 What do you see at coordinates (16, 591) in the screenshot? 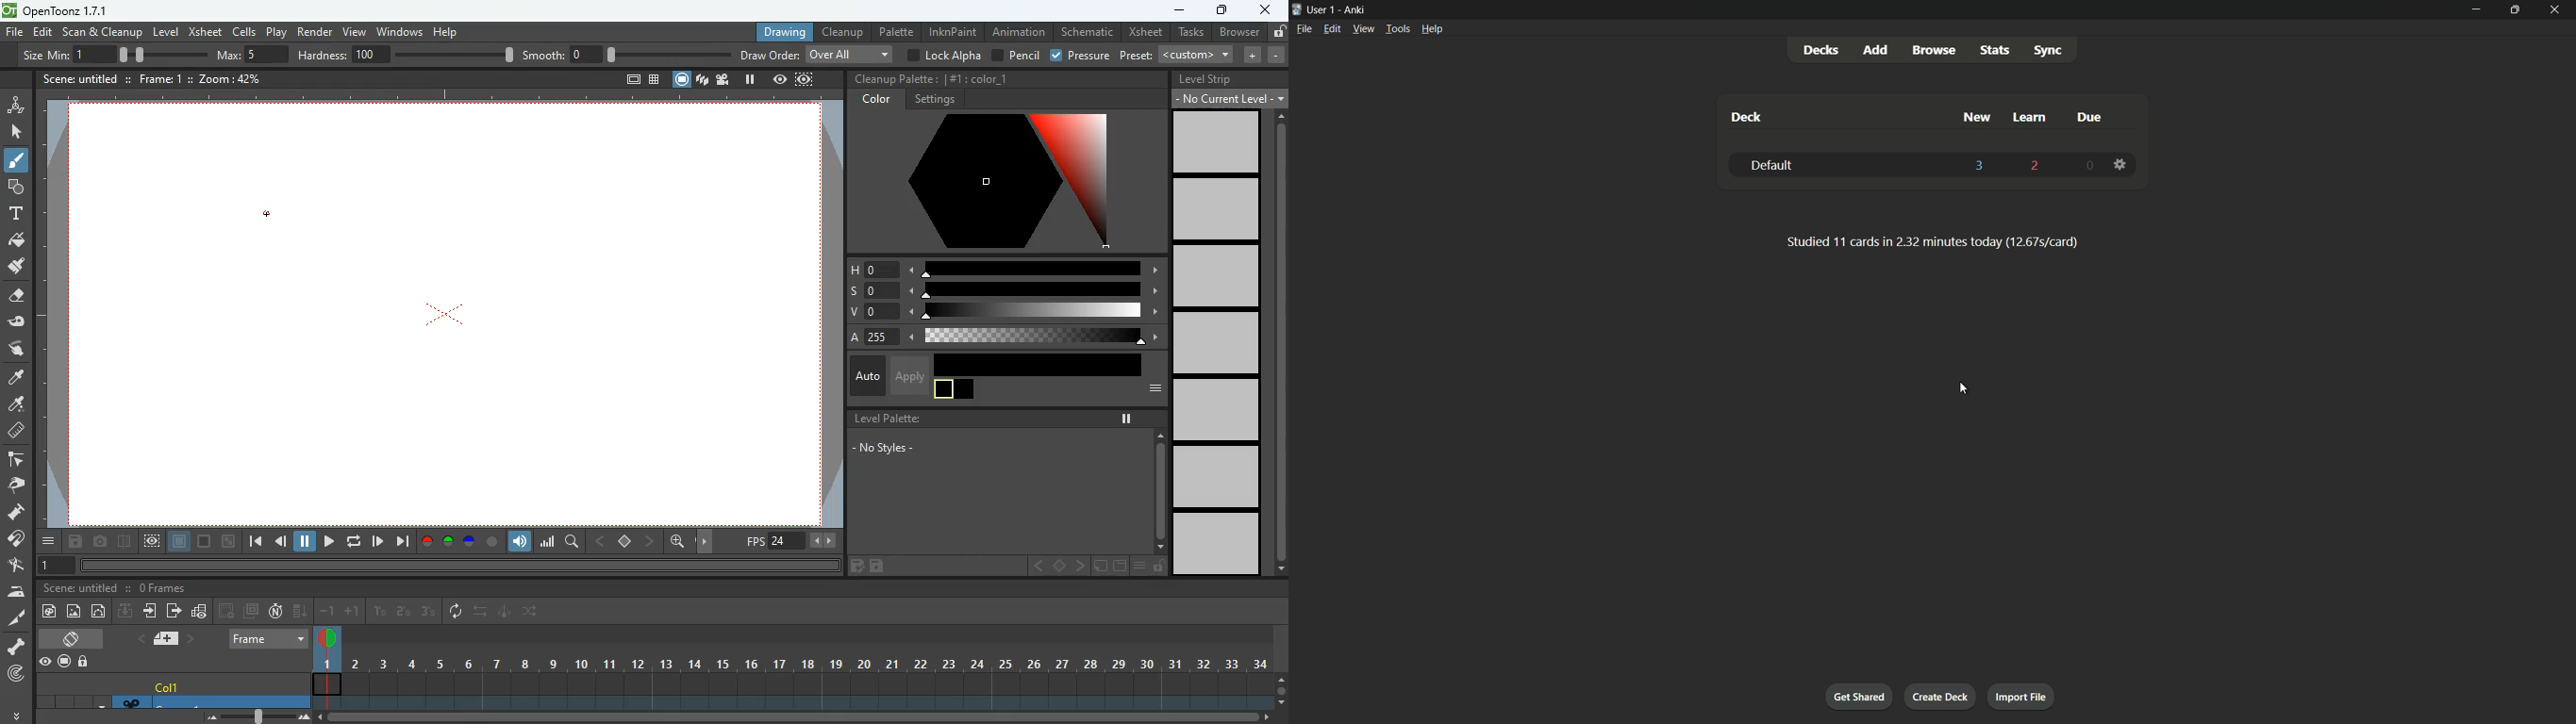
I see `iron` at bounding box center [16, 591].